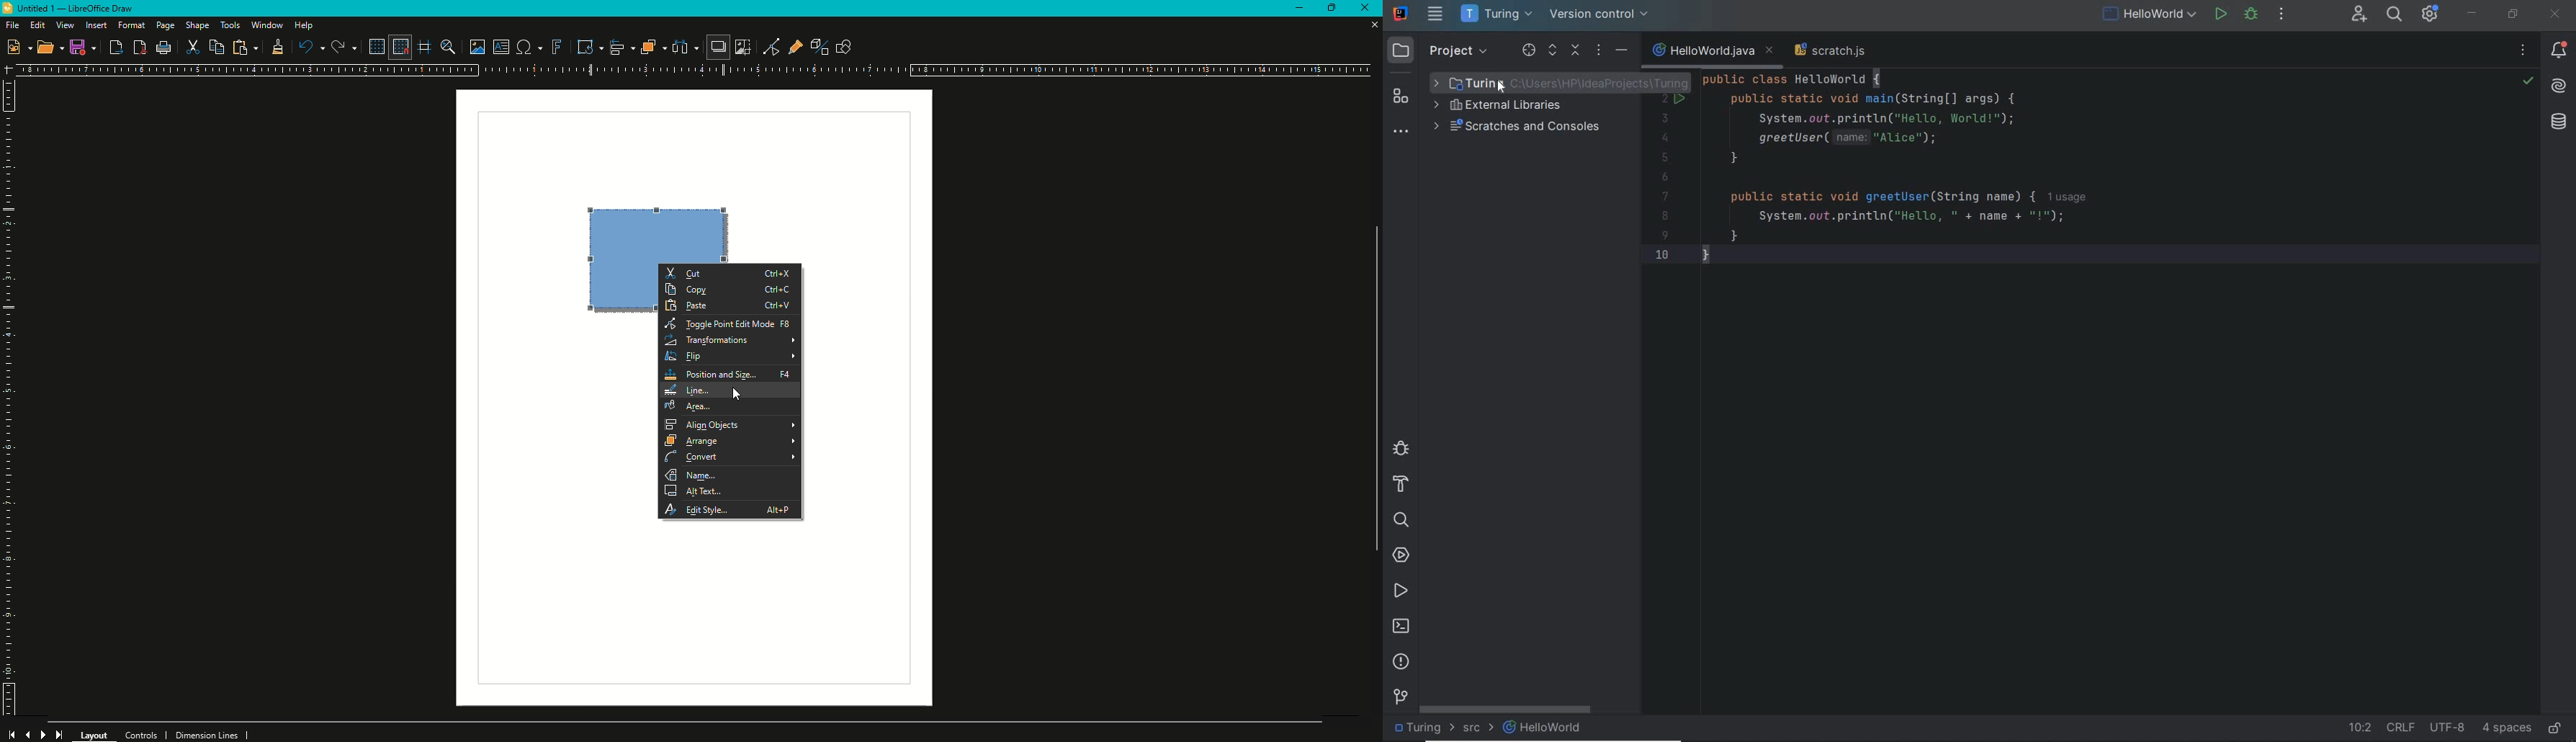 Image resolution: width=2576 pixels, height=756 pixels. I want to click on Sidebar panel control, so click(1574, 51).